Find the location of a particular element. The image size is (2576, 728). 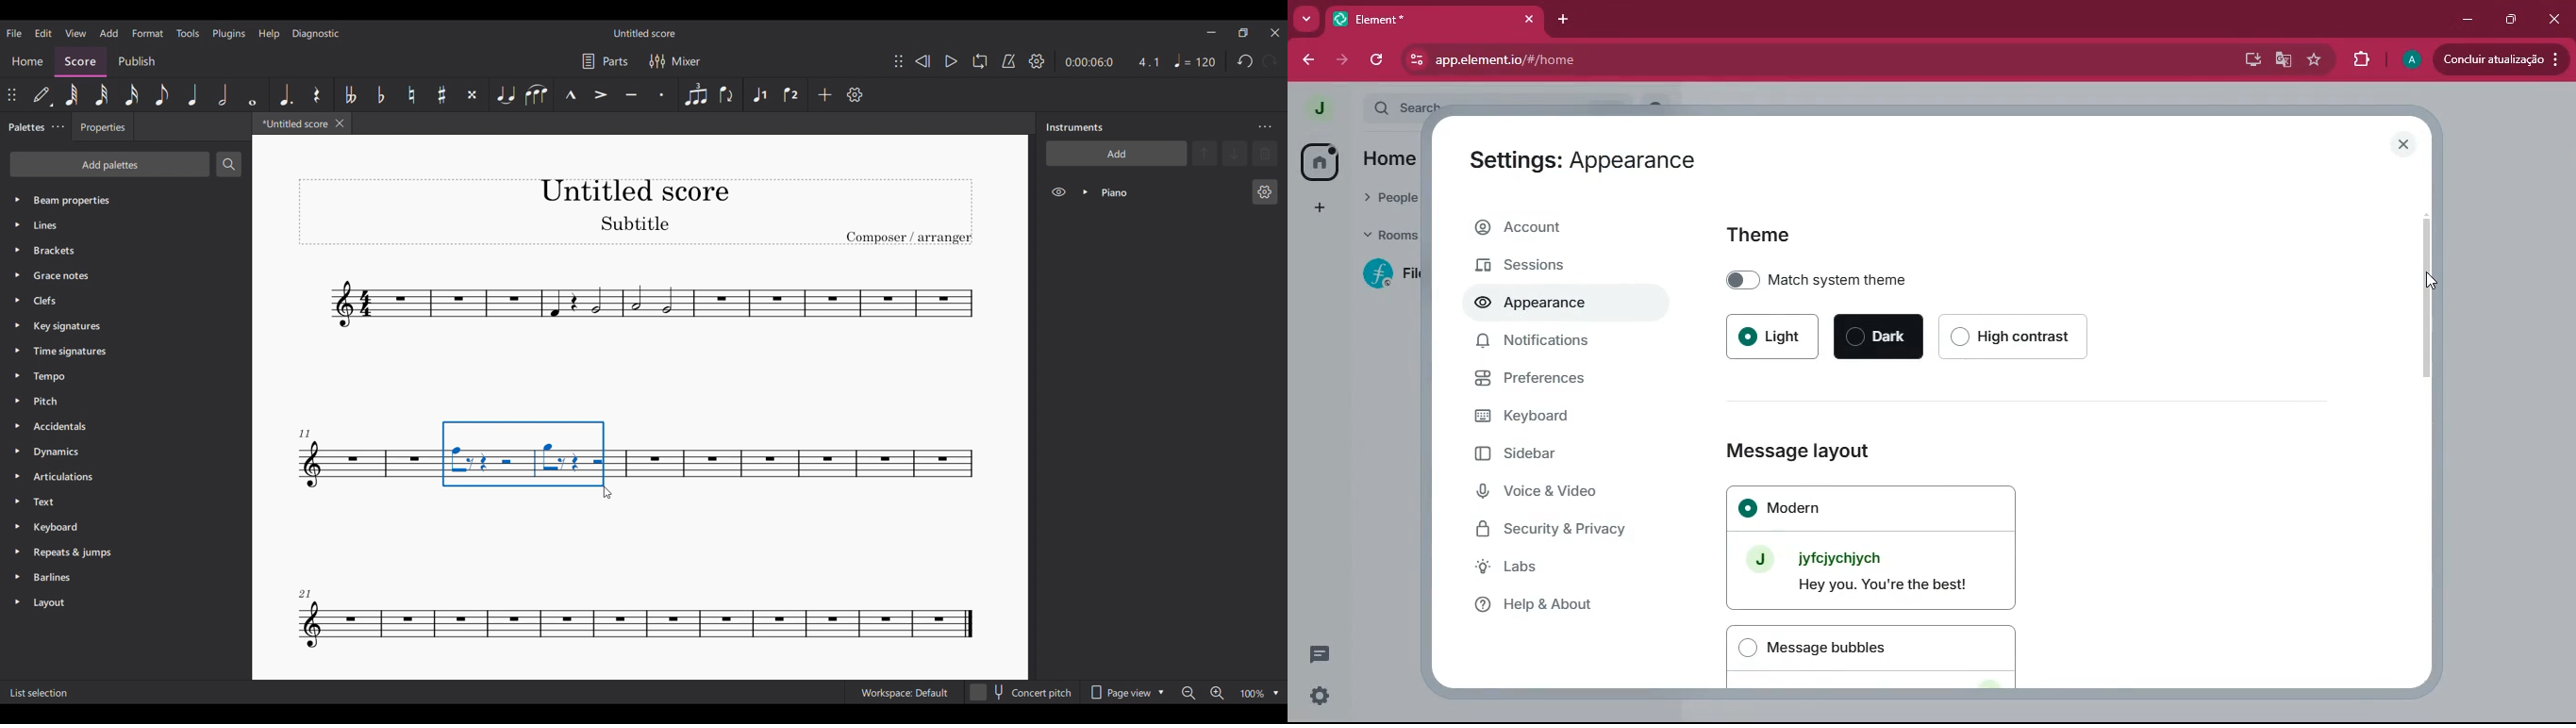

8th note is located at coordinates (162, 95).